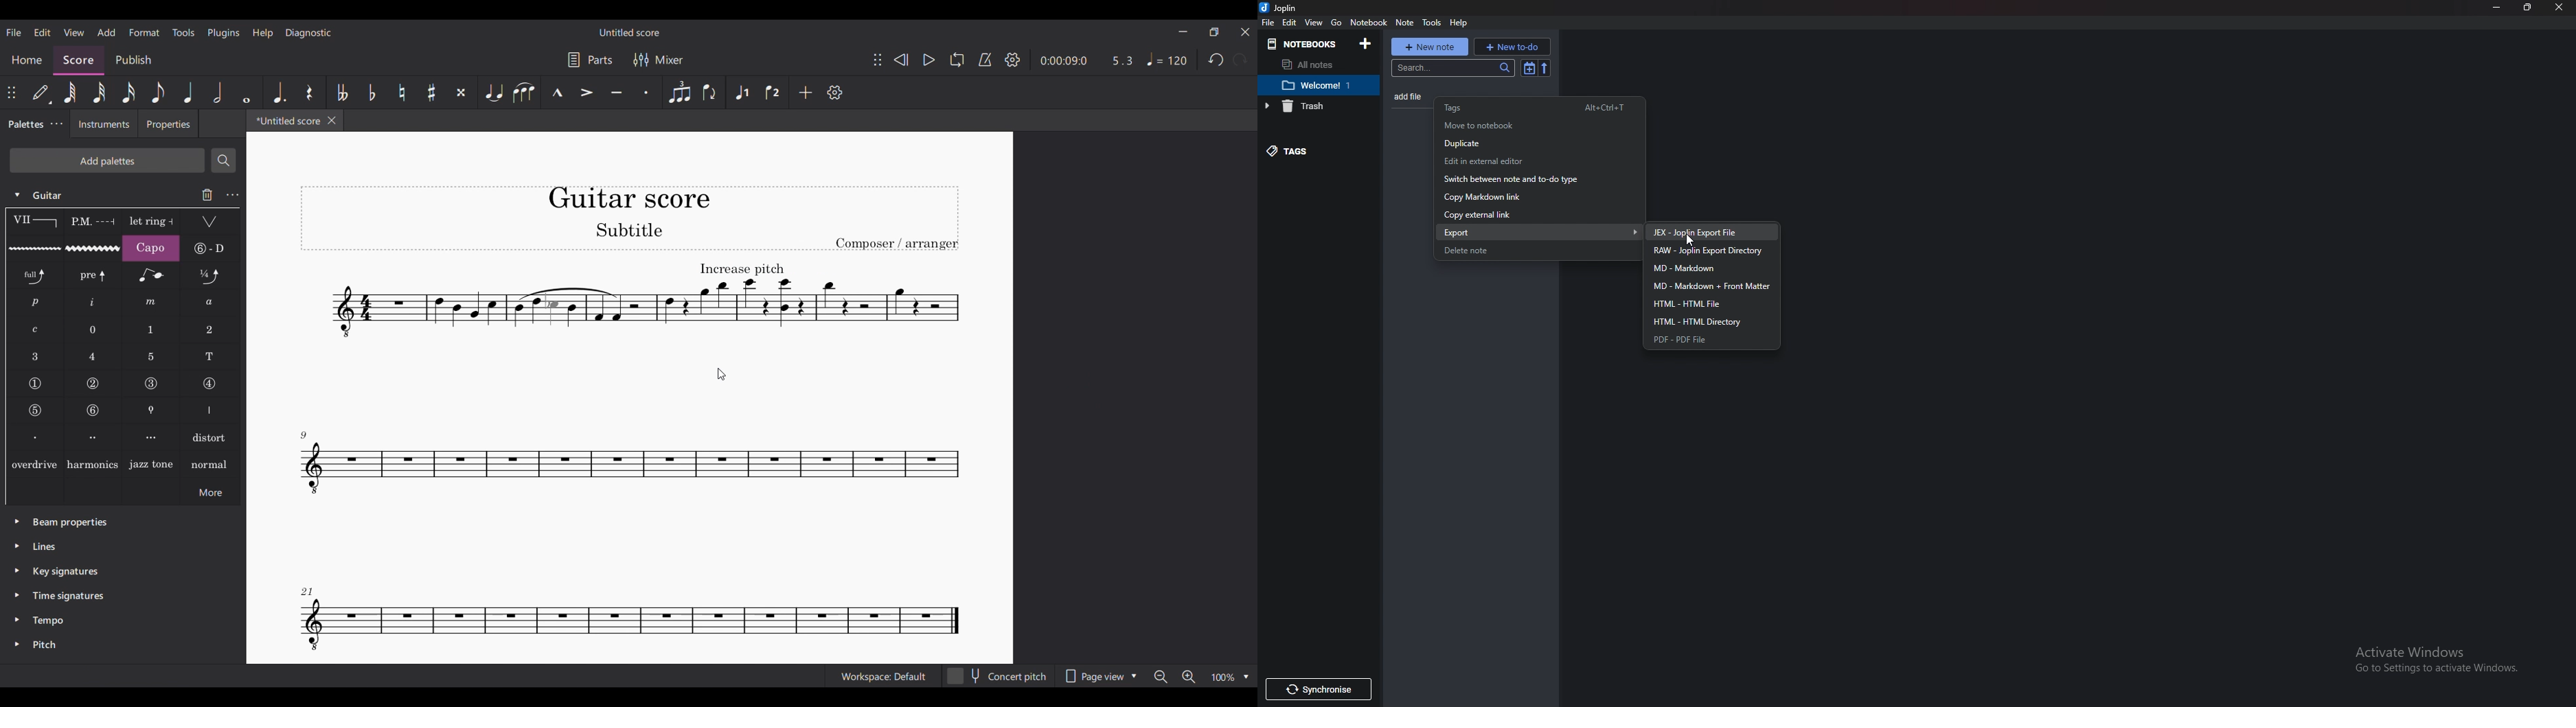  I want to click on Close interface, so click(1245, 32).